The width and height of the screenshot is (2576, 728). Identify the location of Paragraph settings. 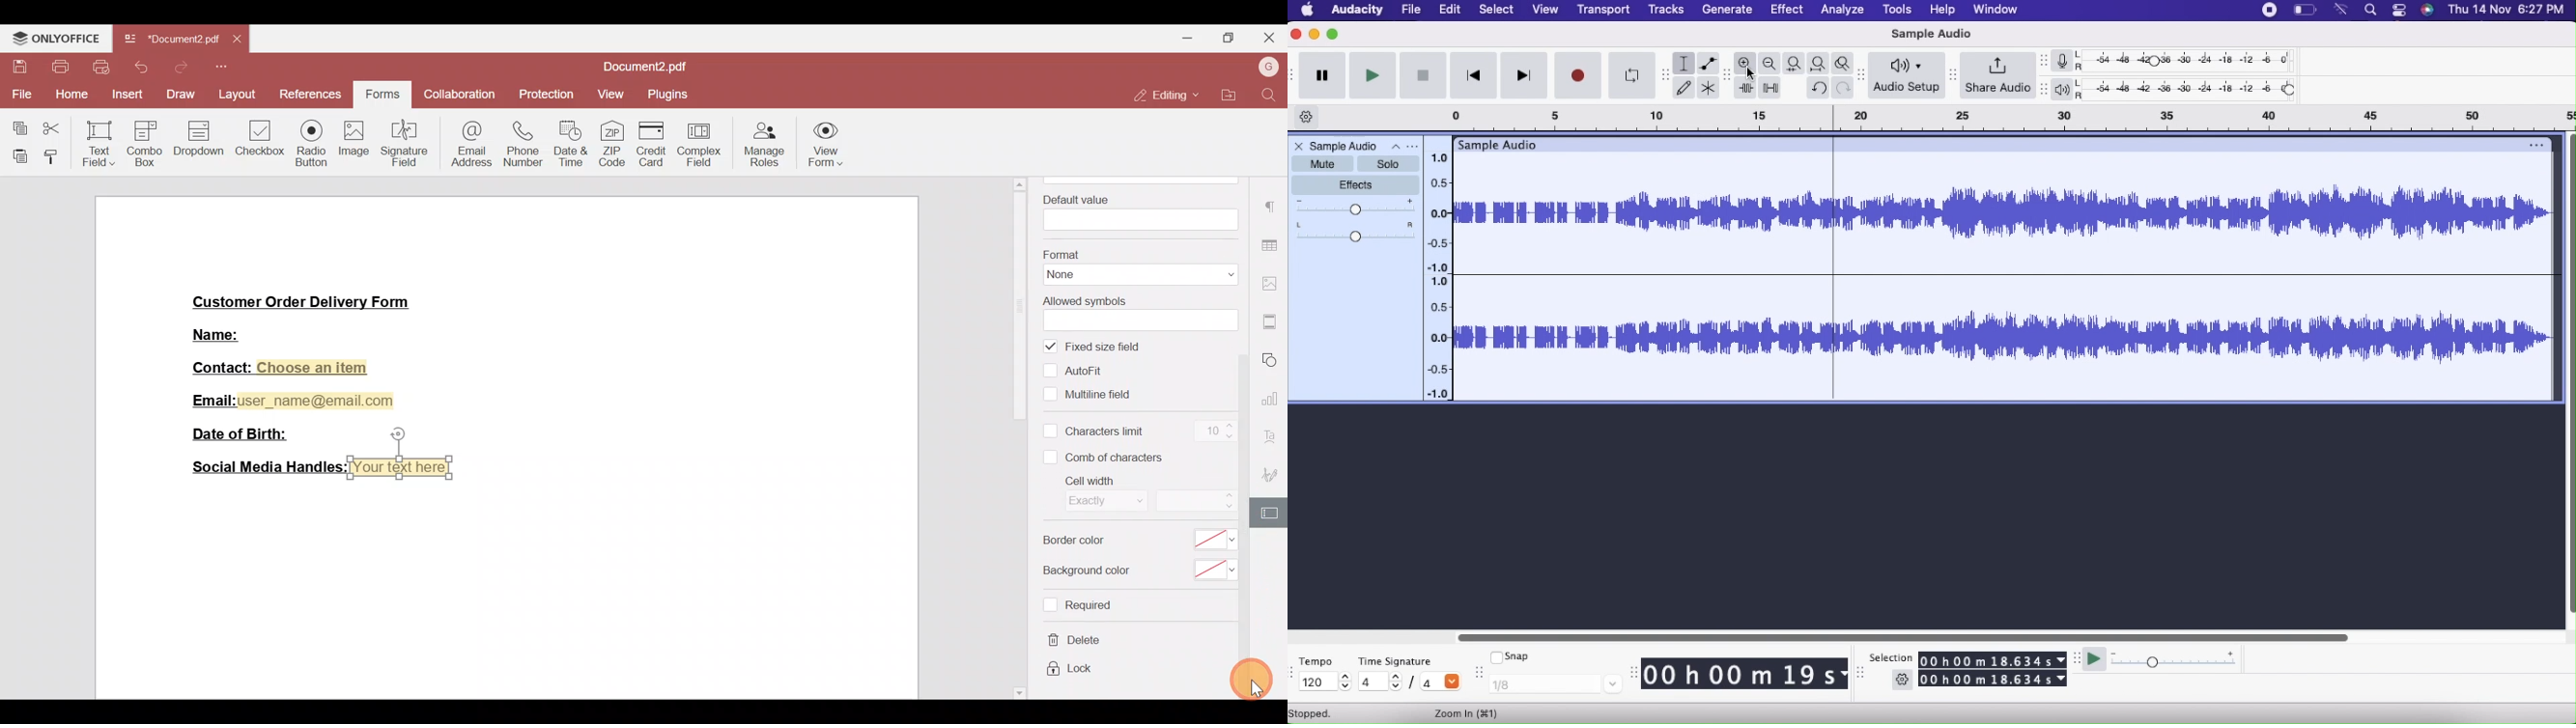
(1272, 208).